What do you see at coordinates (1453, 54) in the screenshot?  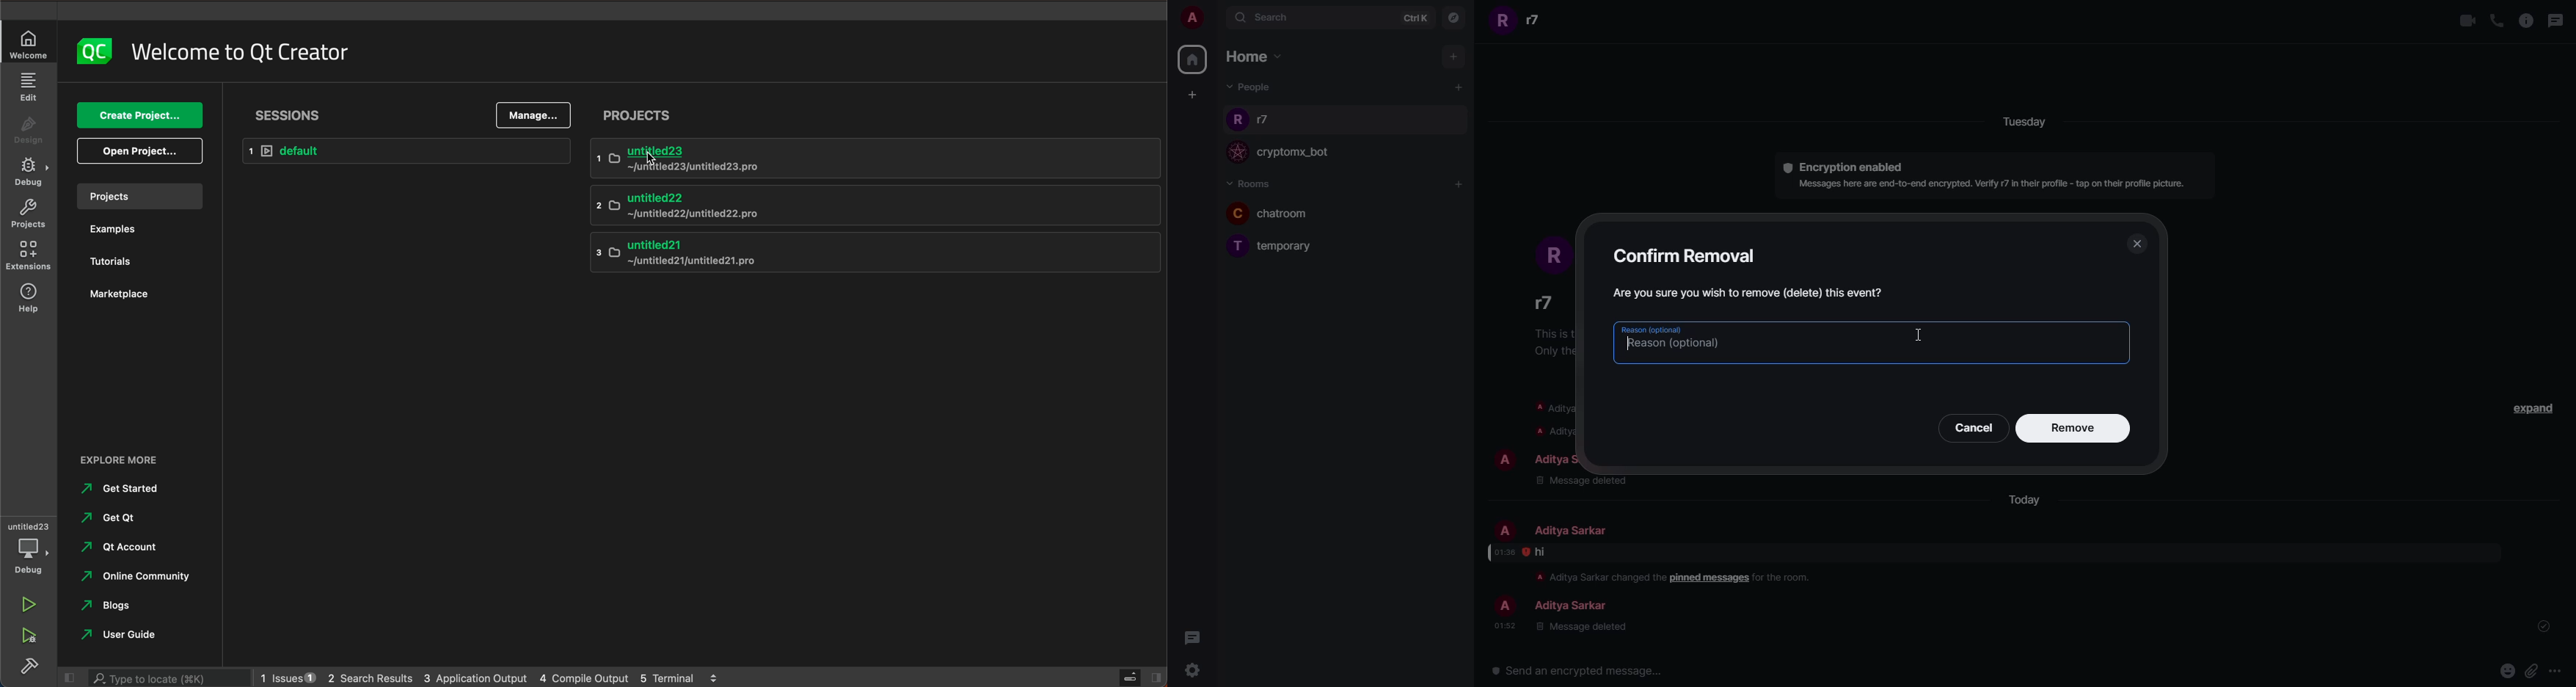 I see `add` at bounding box center [1453, 54].